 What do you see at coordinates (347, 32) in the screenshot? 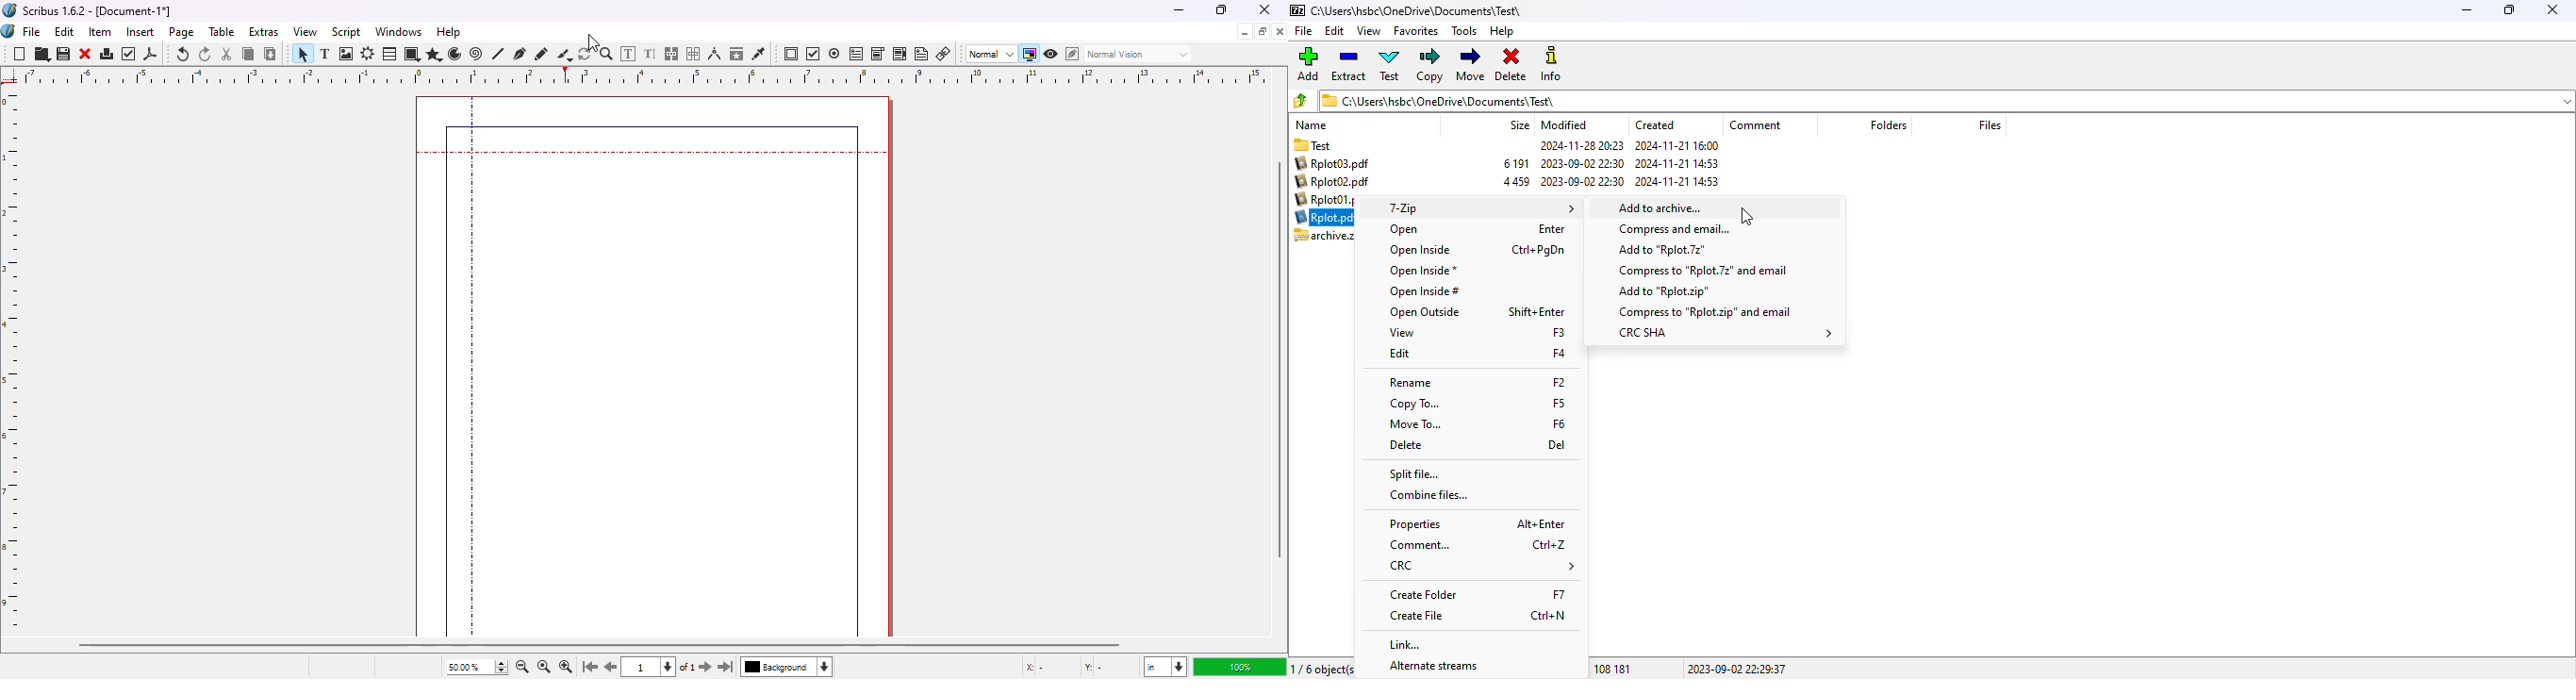
I see `script` at bounding box center [347, 32].